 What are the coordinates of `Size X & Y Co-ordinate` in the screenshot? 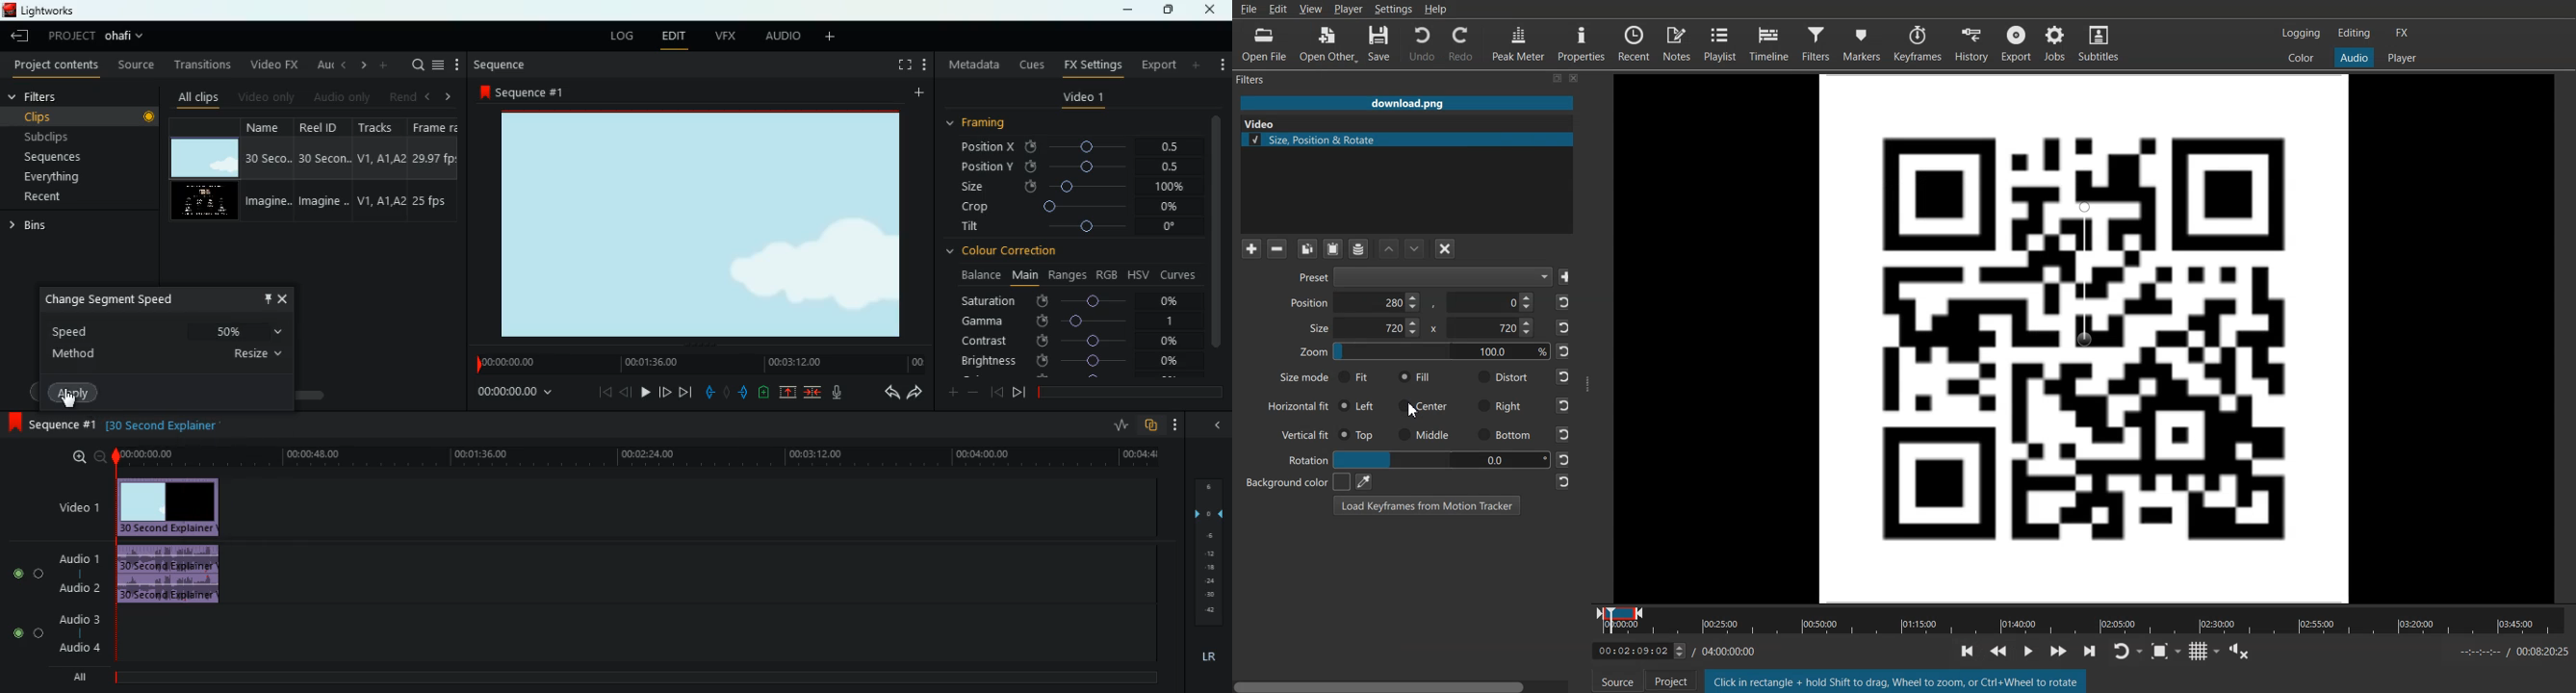 It's located at (1418, 330).